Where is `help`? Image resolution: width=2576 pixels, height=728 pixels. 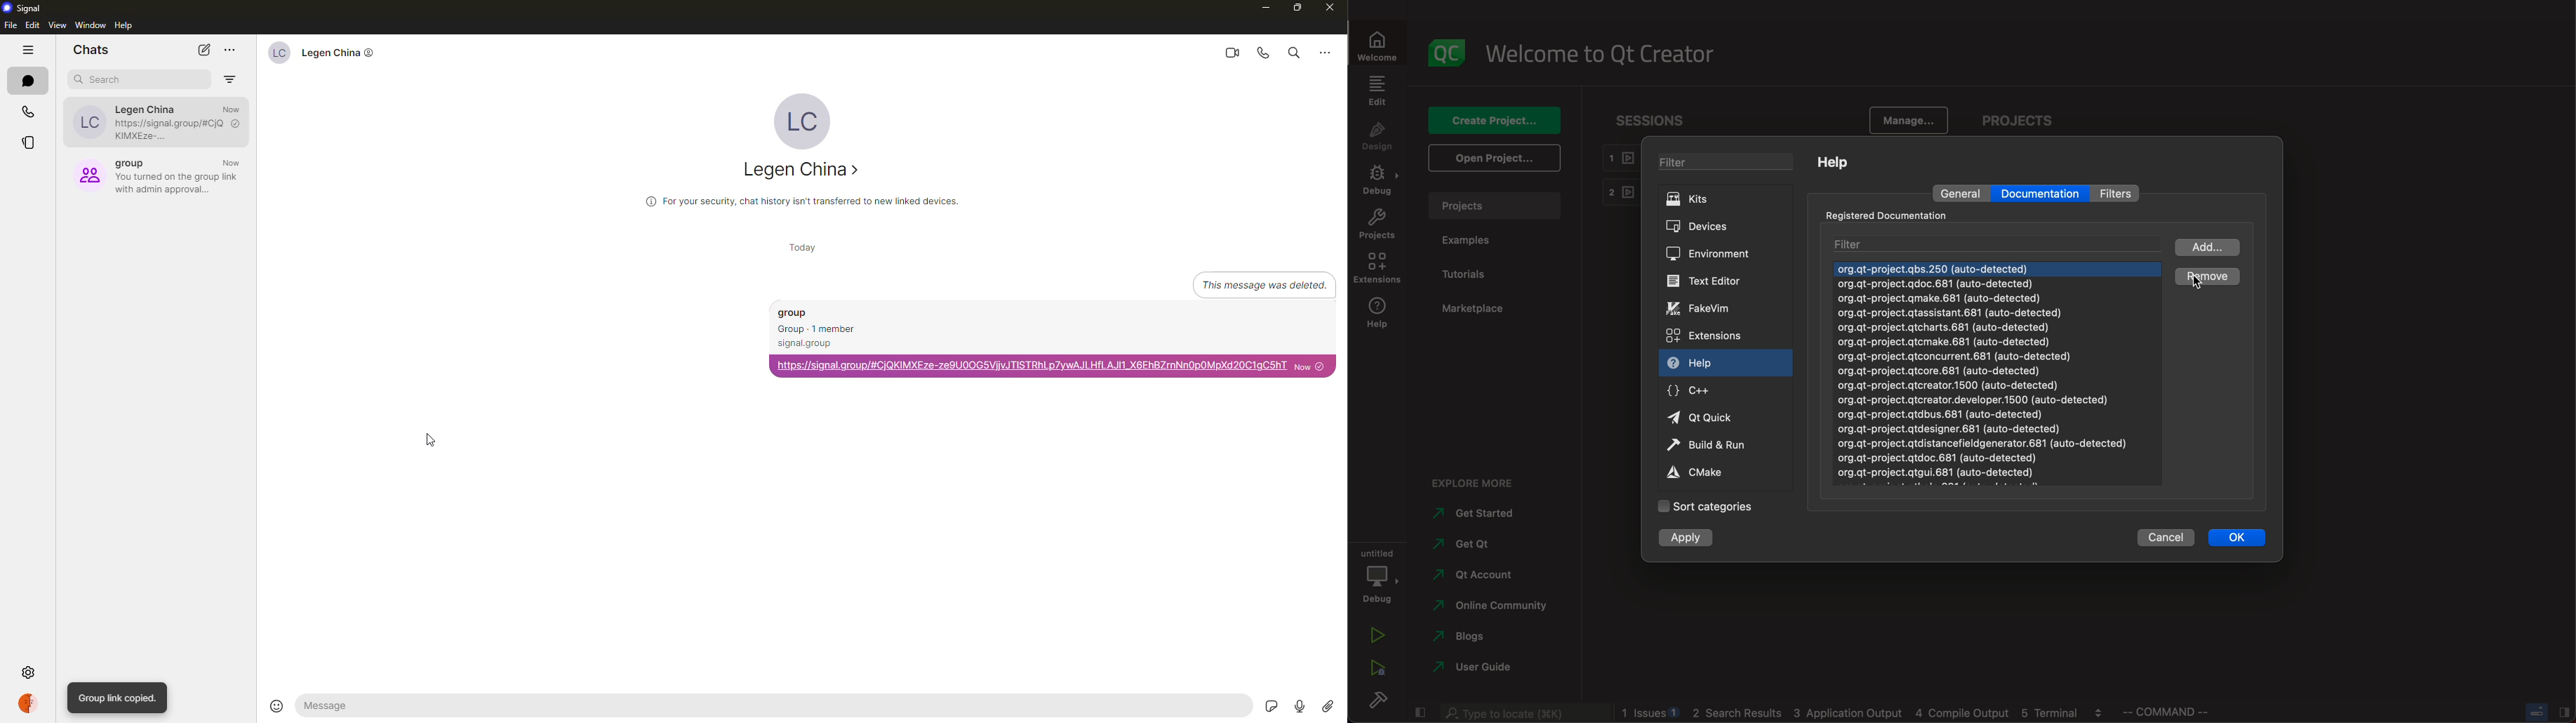
help is located at coordinates (1835, 164).